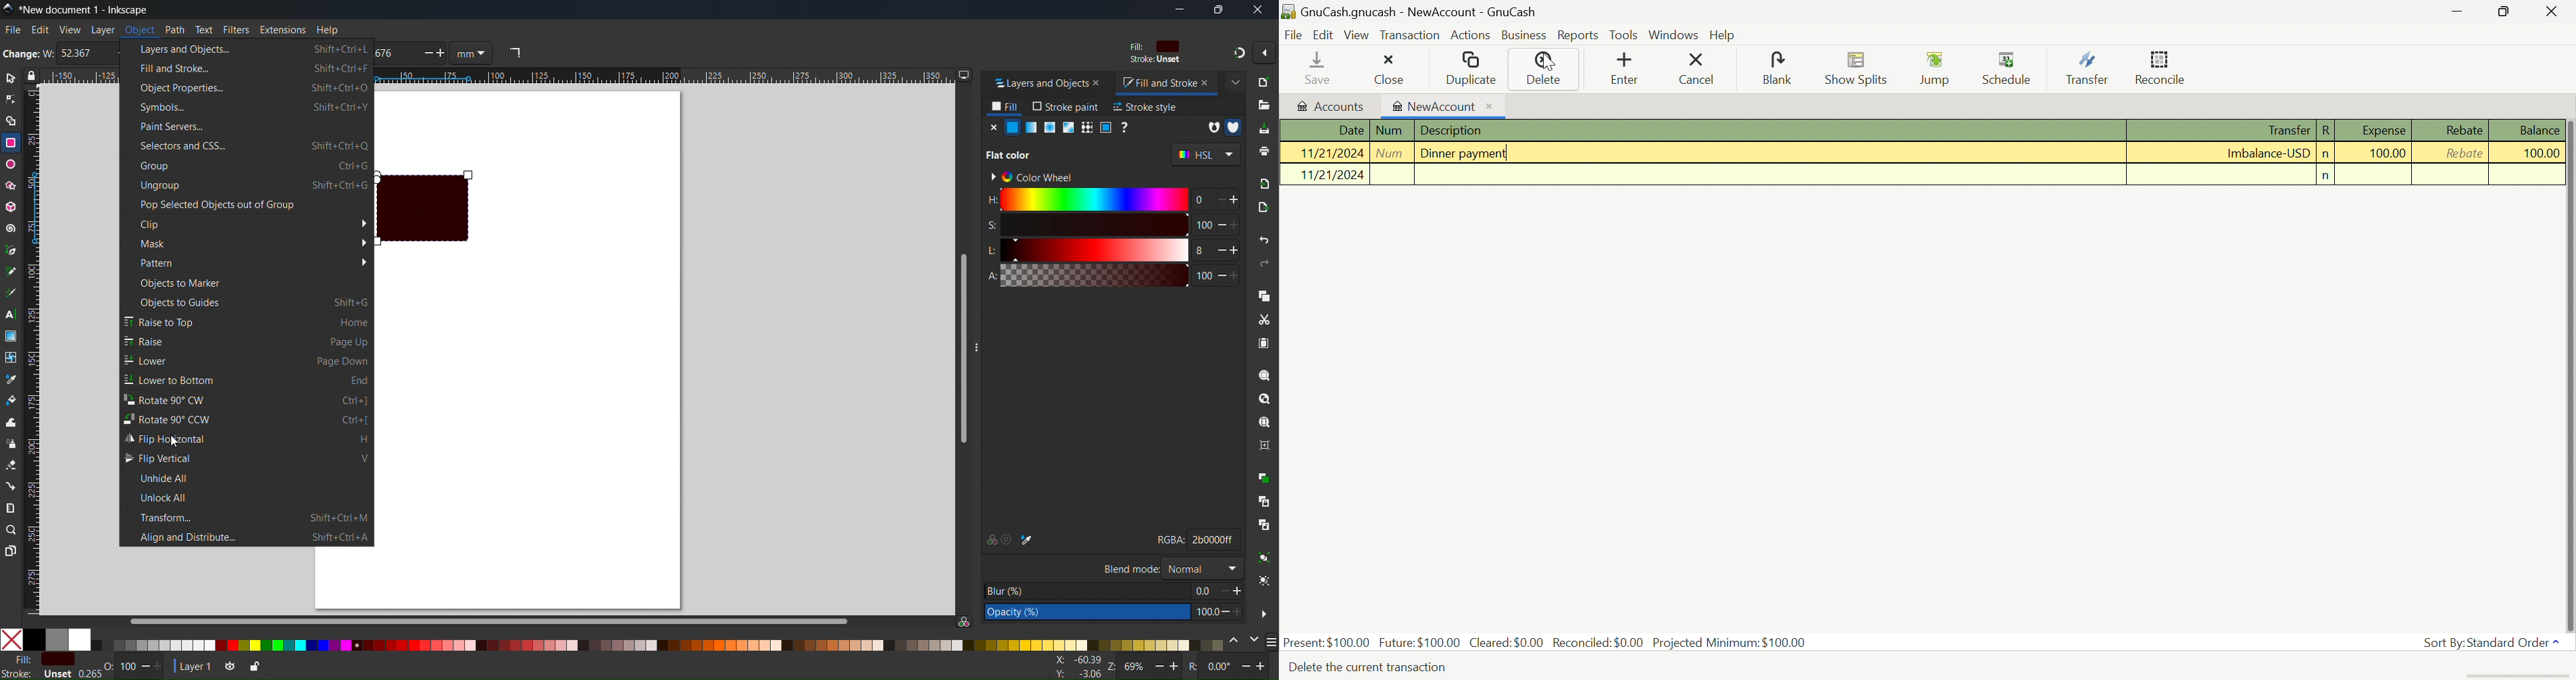 This screenshot has width=2576, height=700. Describe the element at coordinates (1203, 225) in the screenshot. I see `100` at that location.